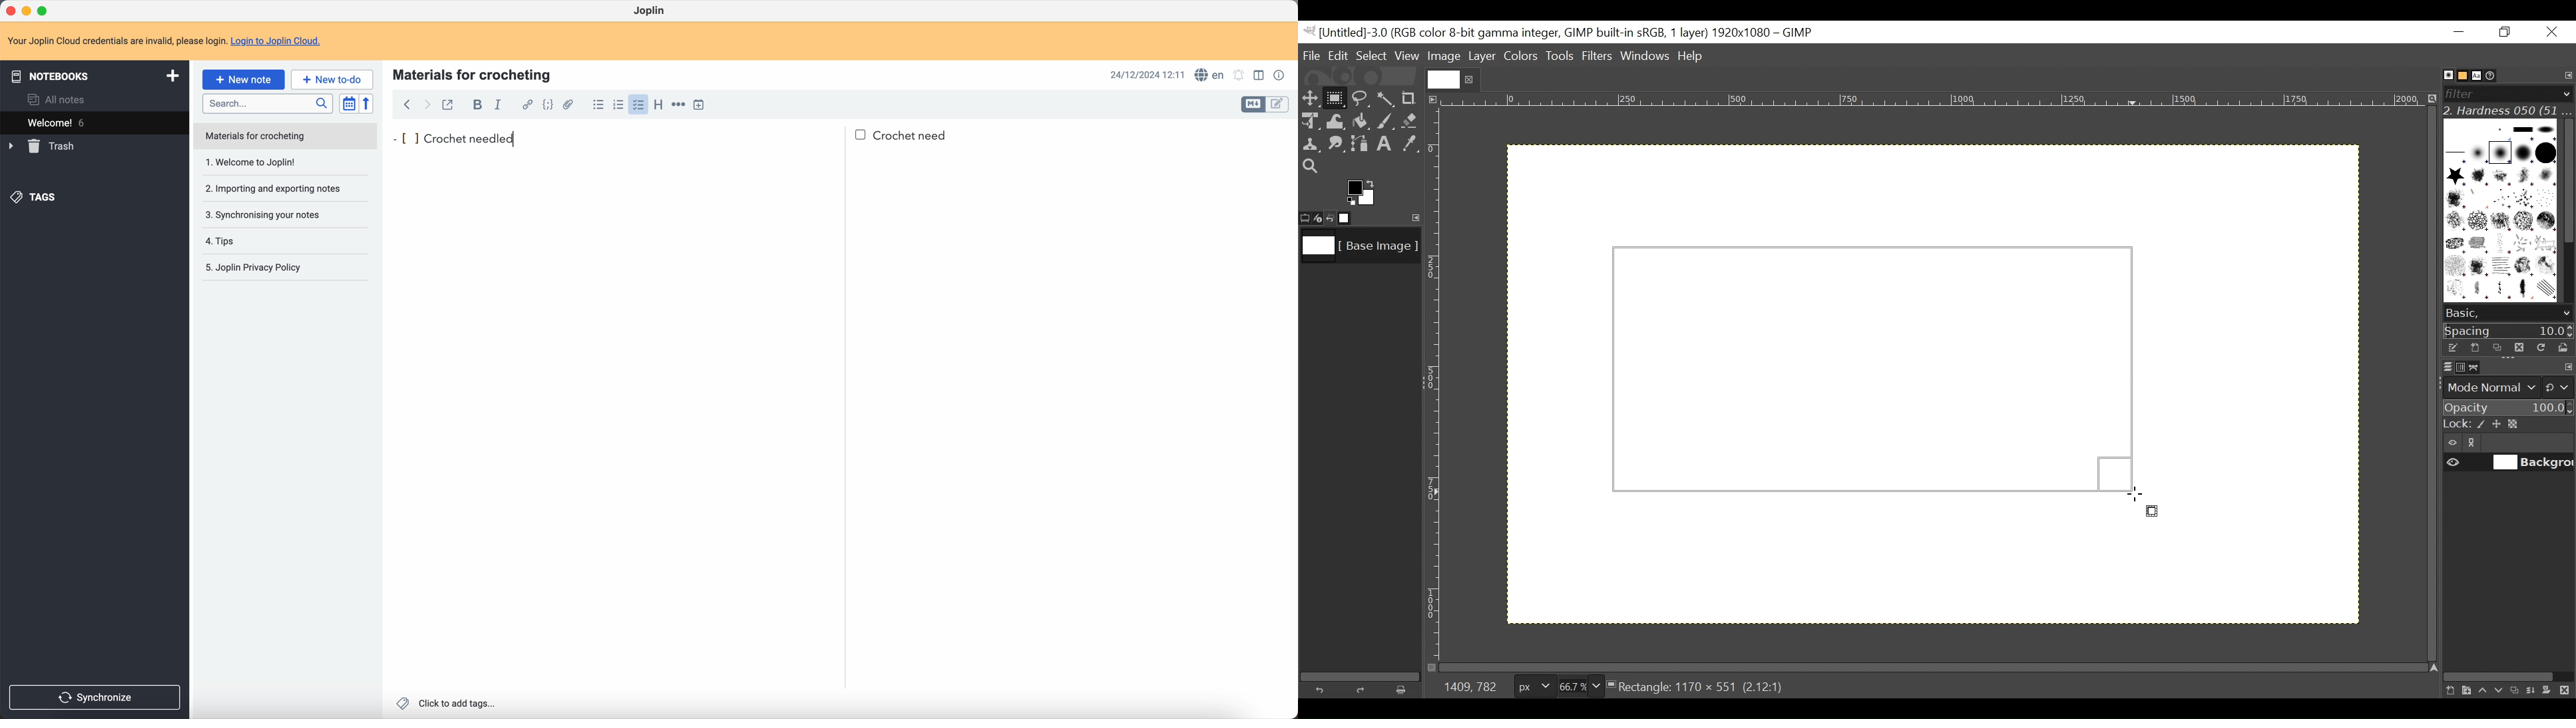 This screenshot has width=2576, height=728. I want to click on toggle edit layout, so click(1279, 103).